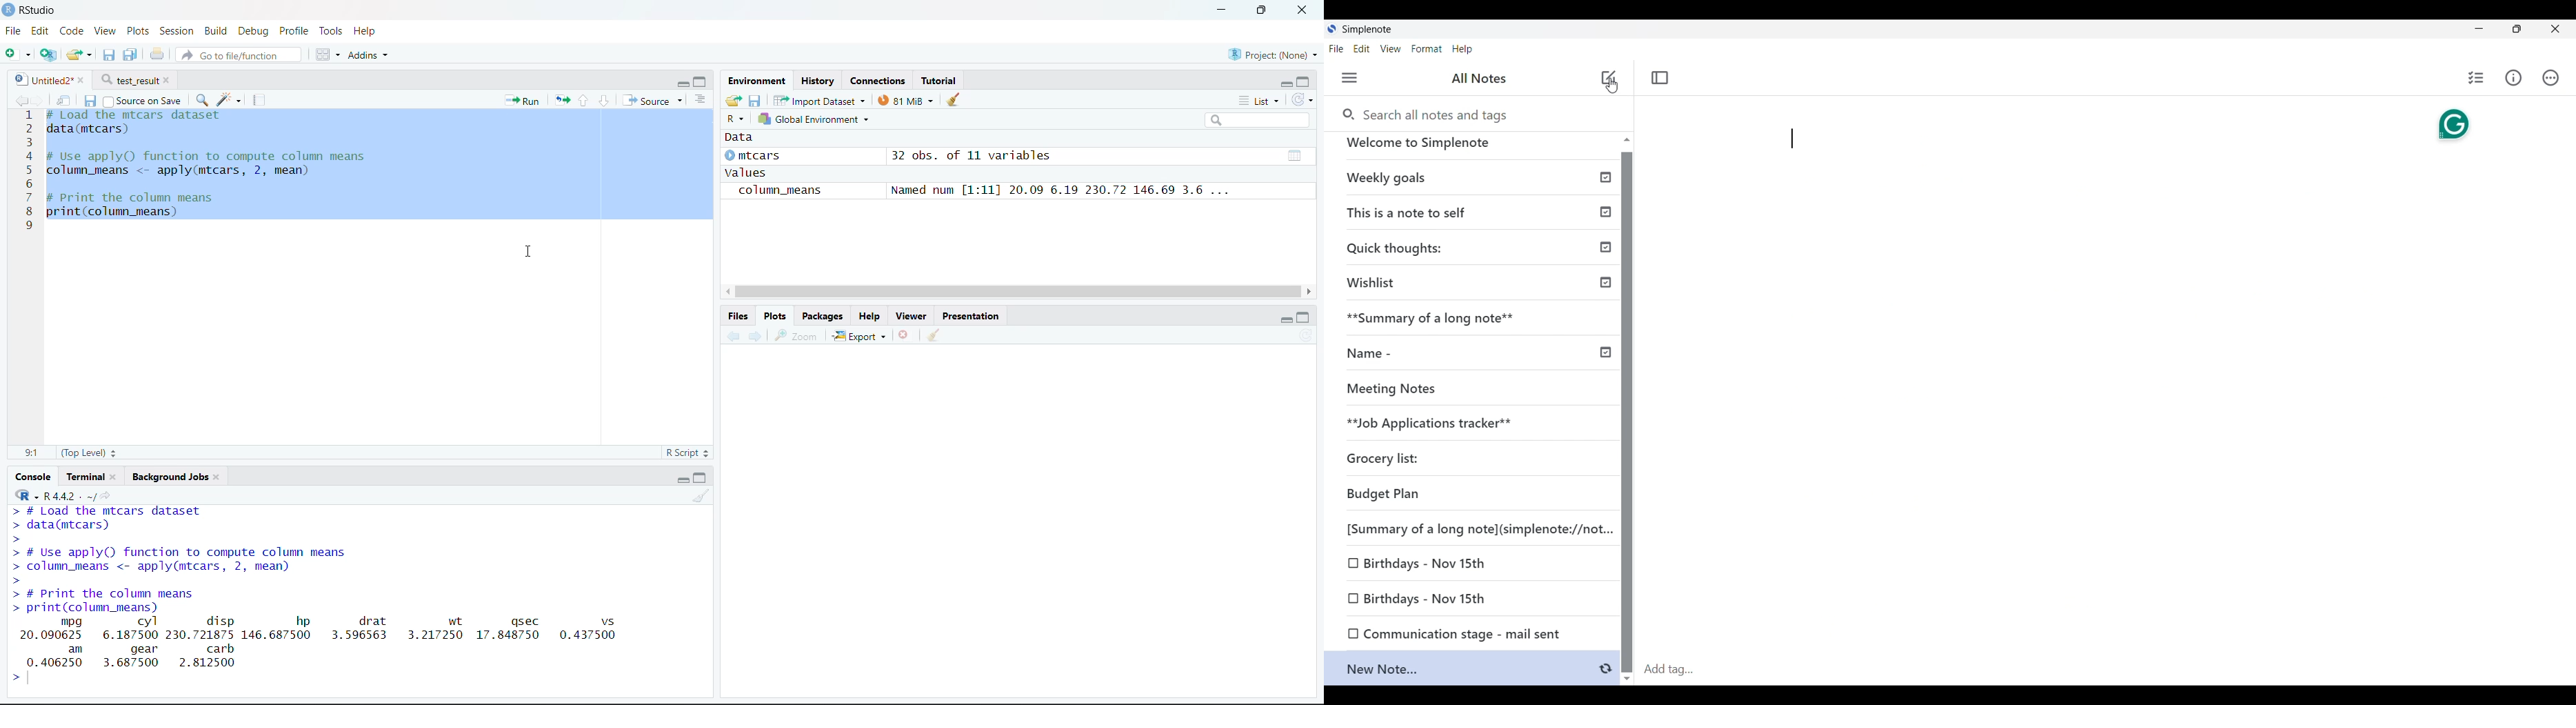 This screenshot has width=2576, height=728. What do you see at coordinates (823, 314) in the screenshot?
I see `Packages` at bounding box center [823, 314].